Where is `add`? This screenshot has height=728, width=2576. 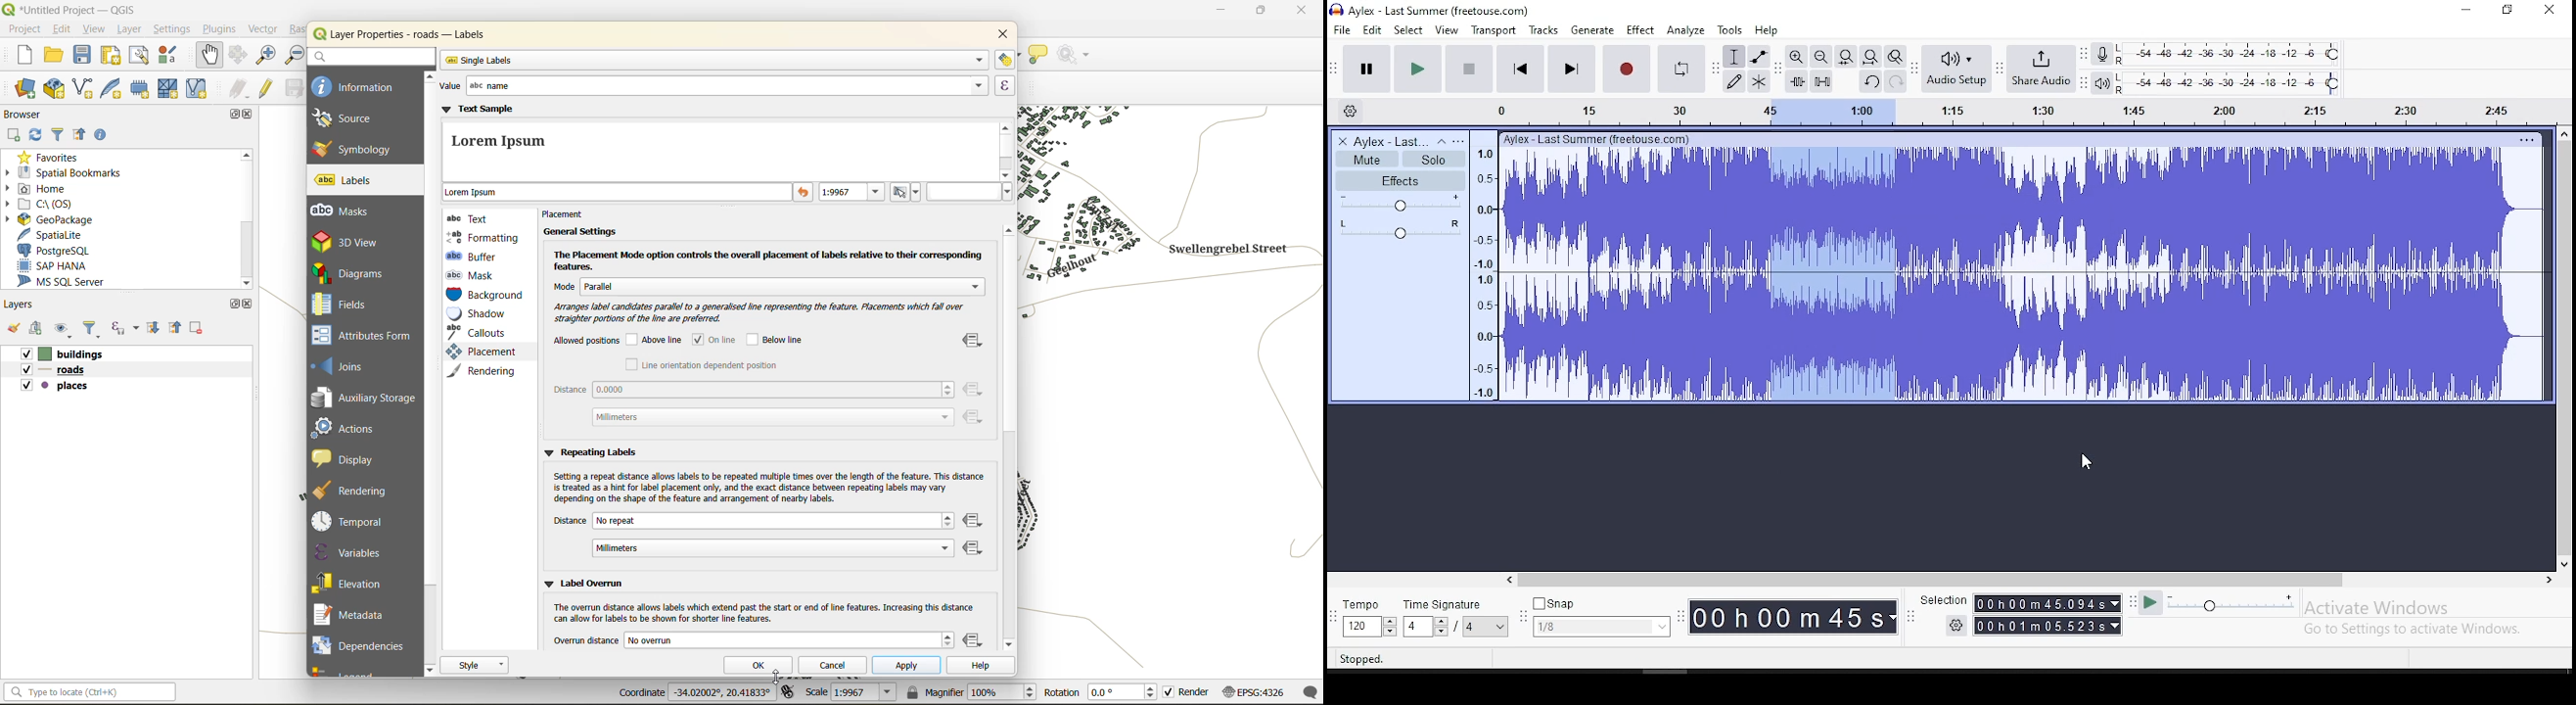 add is located at coordinates (14, 135).